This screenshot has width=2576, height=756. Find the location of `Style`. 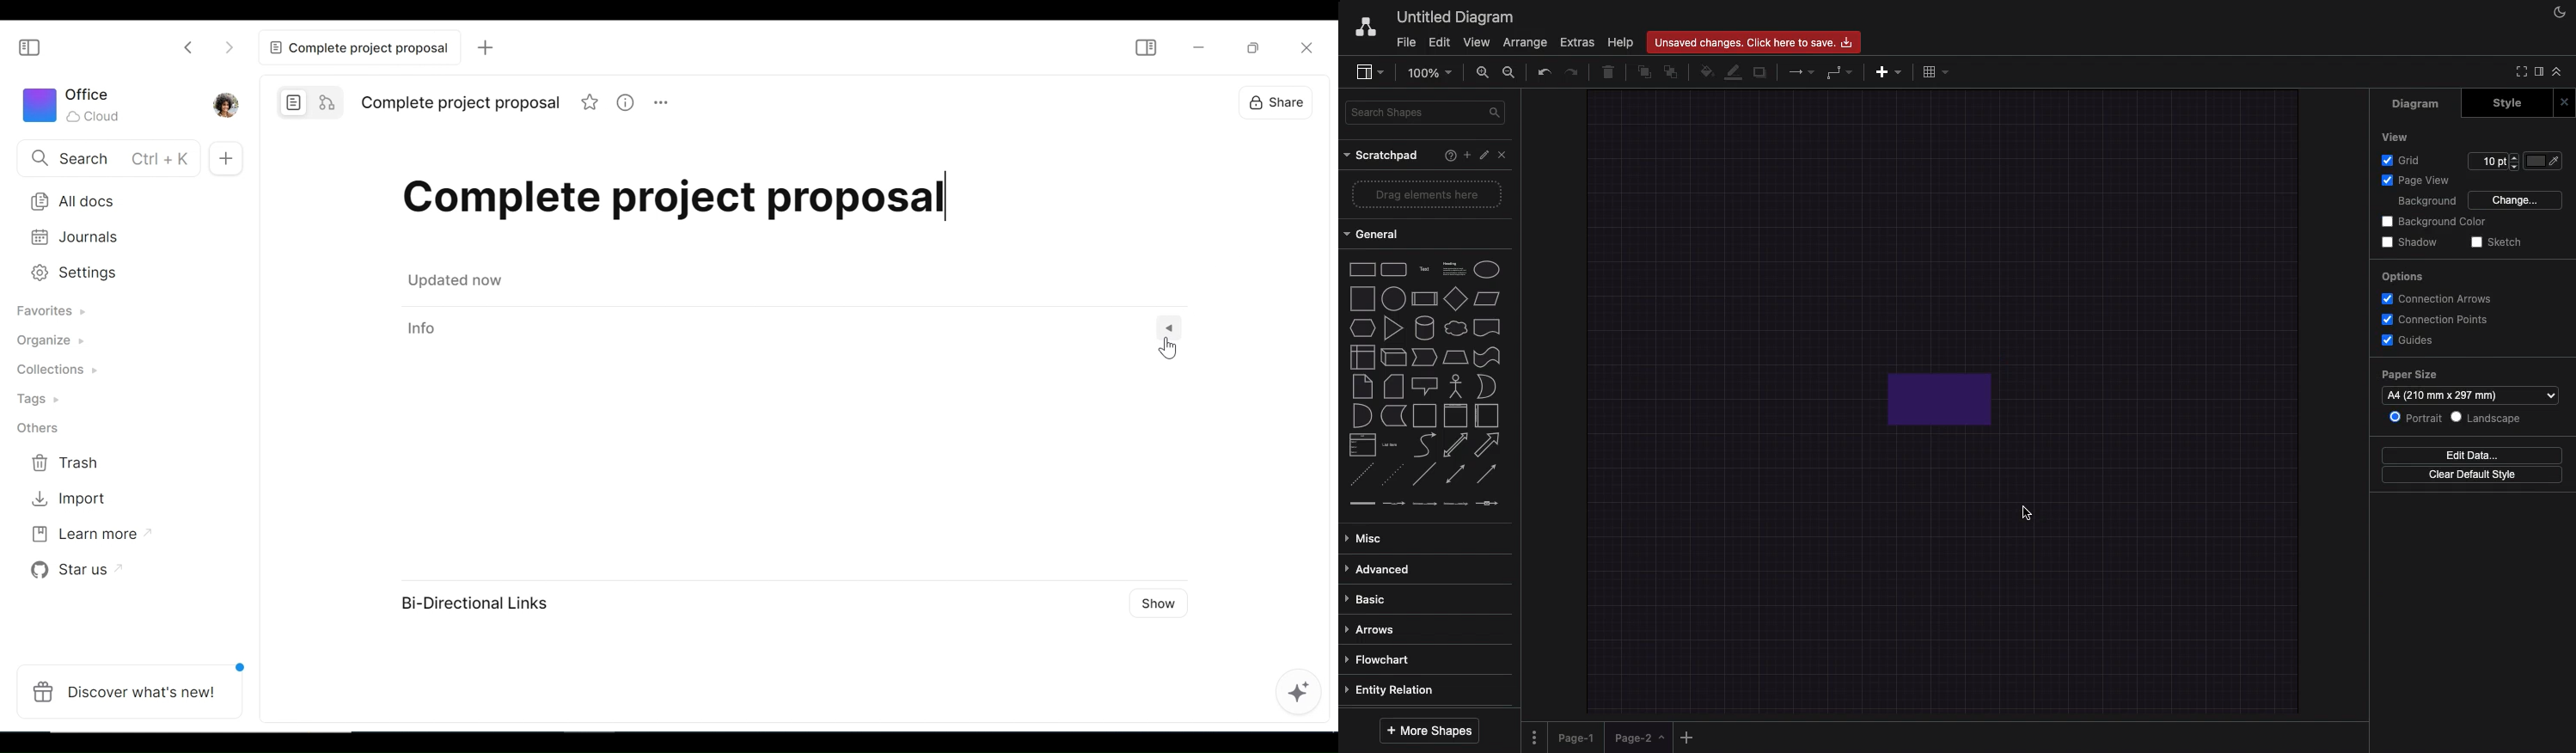

Style is located at coordinates (2504, 103).